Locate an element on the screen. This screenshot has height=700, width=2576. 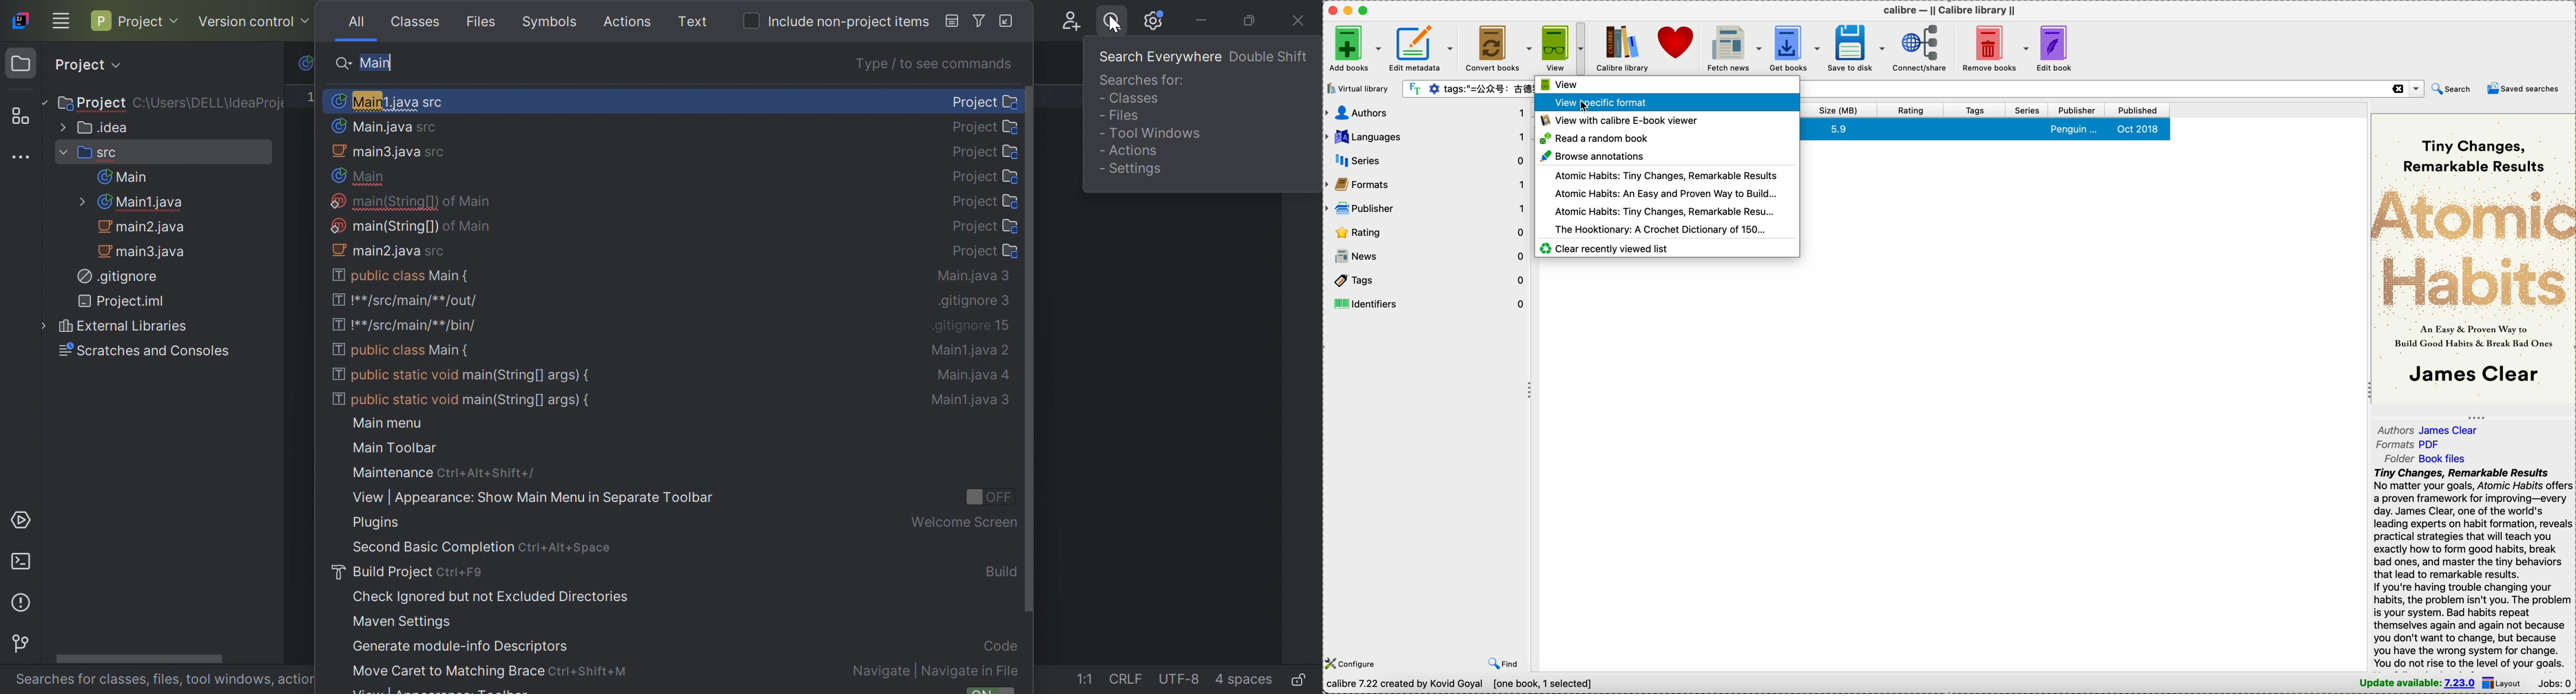
get books is located at coordinates (1795, 46).